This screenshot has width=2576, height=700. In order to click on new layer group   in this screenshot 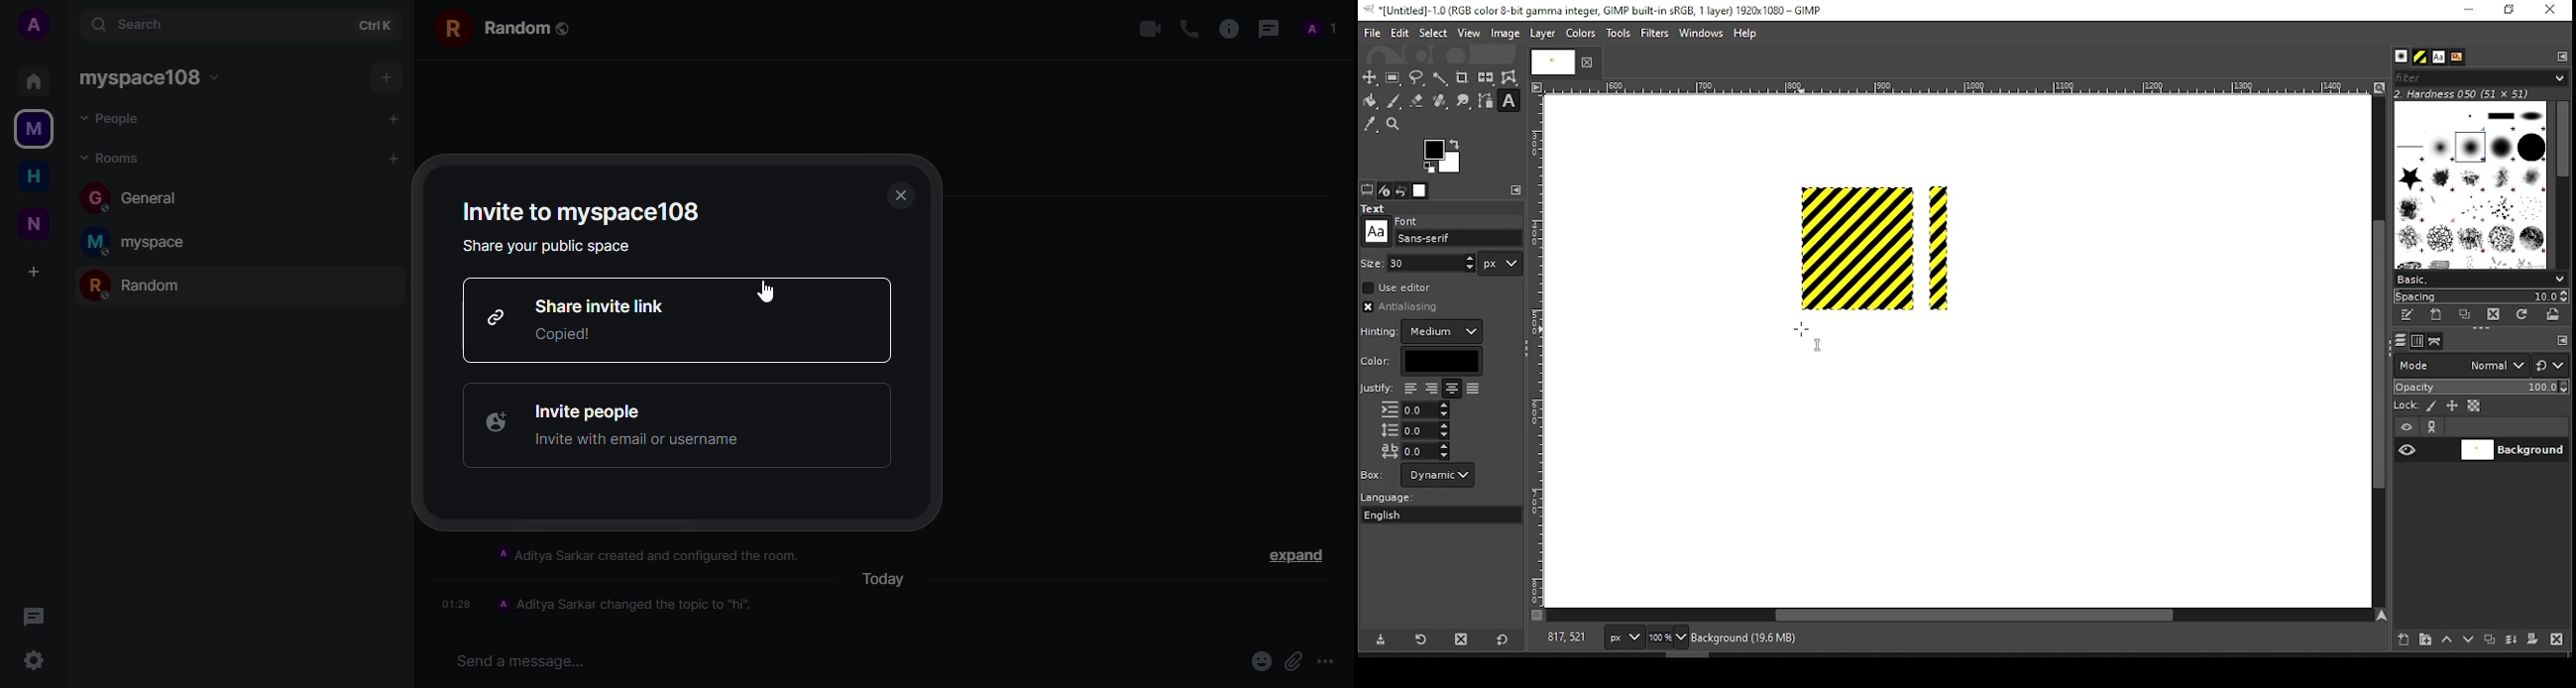, I will do `click(2425, 639)`.